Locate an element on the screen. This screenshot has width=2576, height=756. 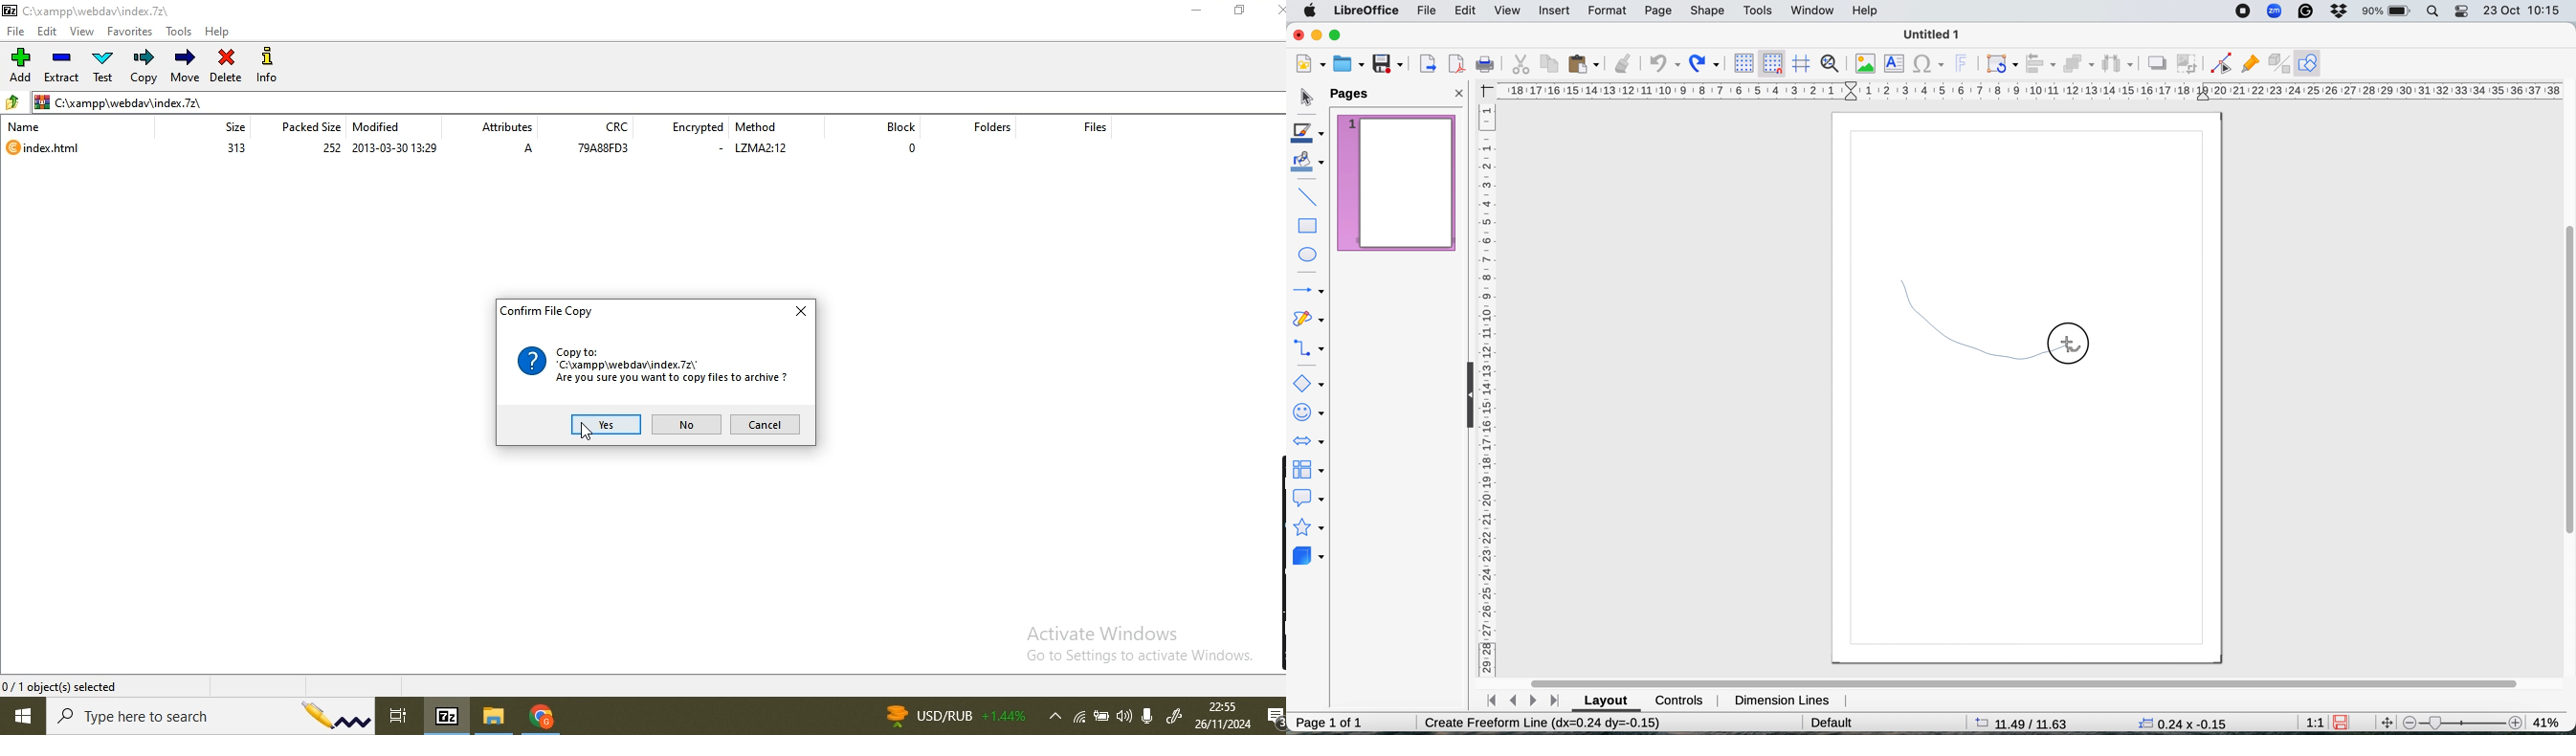
fill color is located at coordinates (1309, 165).